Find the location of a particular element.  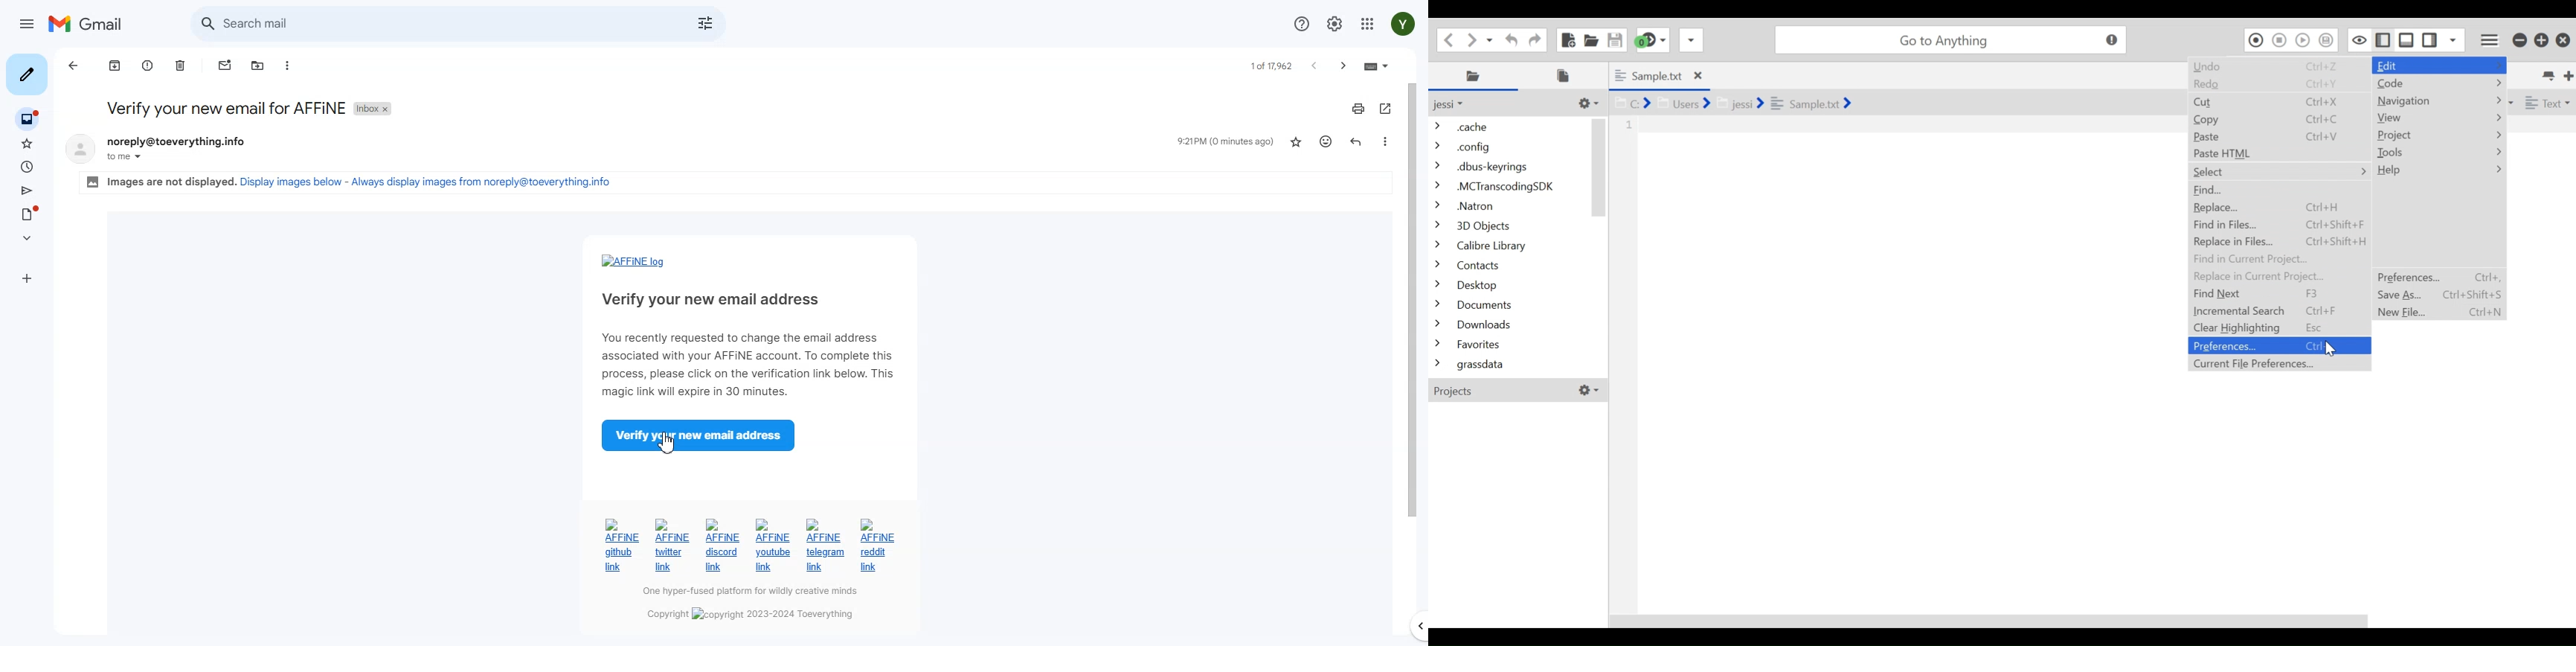

images are displayed is located at coordinates (157, 182).